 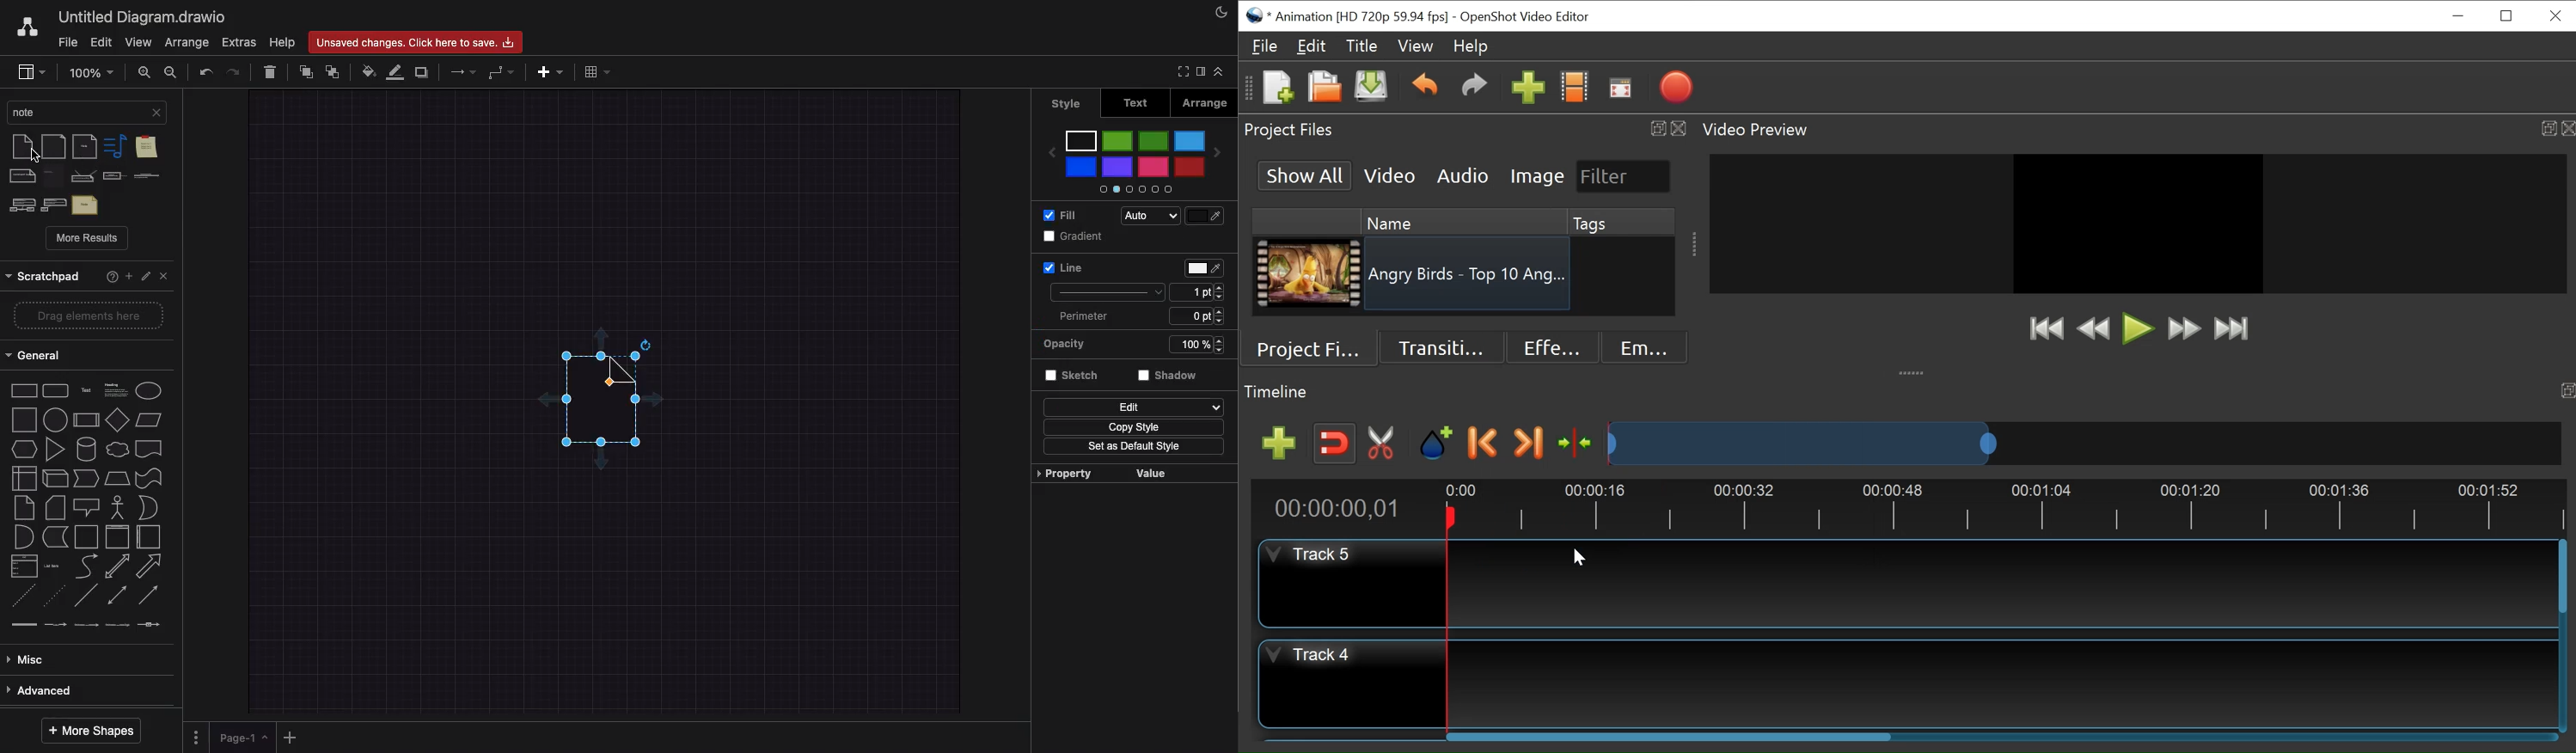 I want to click on Scroll up, so click(x=1667, y=218).